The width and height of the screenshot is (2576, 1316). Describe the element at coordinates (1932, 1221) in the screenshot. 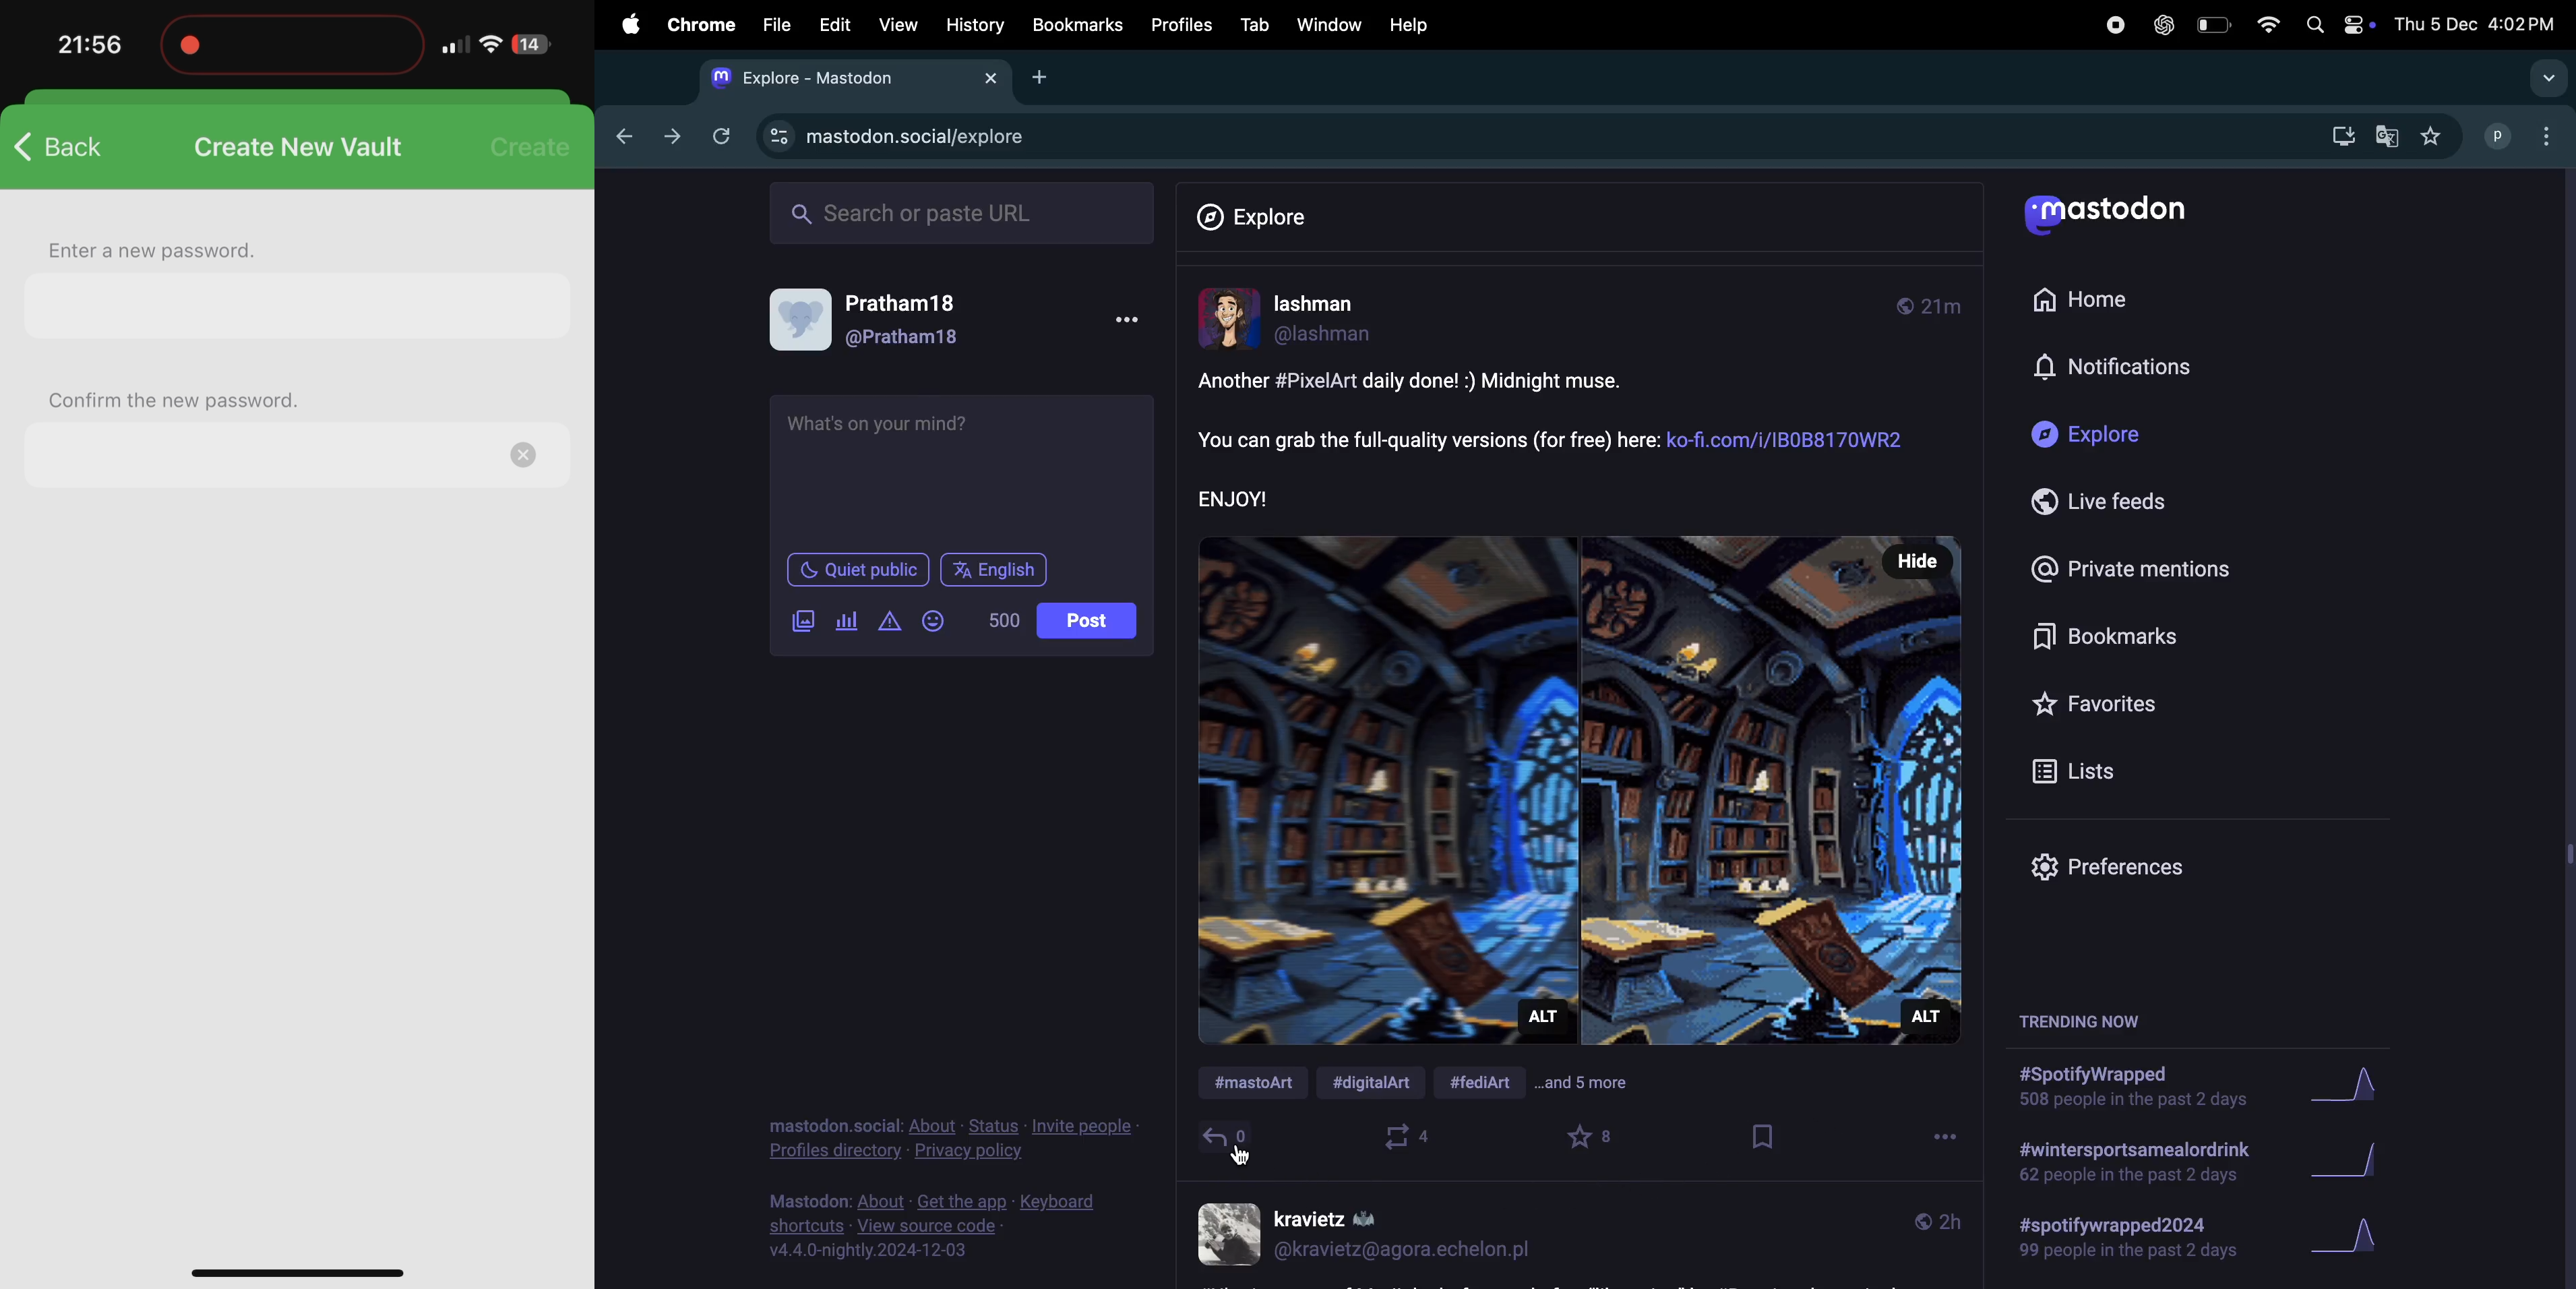

I see `time line` at that location.